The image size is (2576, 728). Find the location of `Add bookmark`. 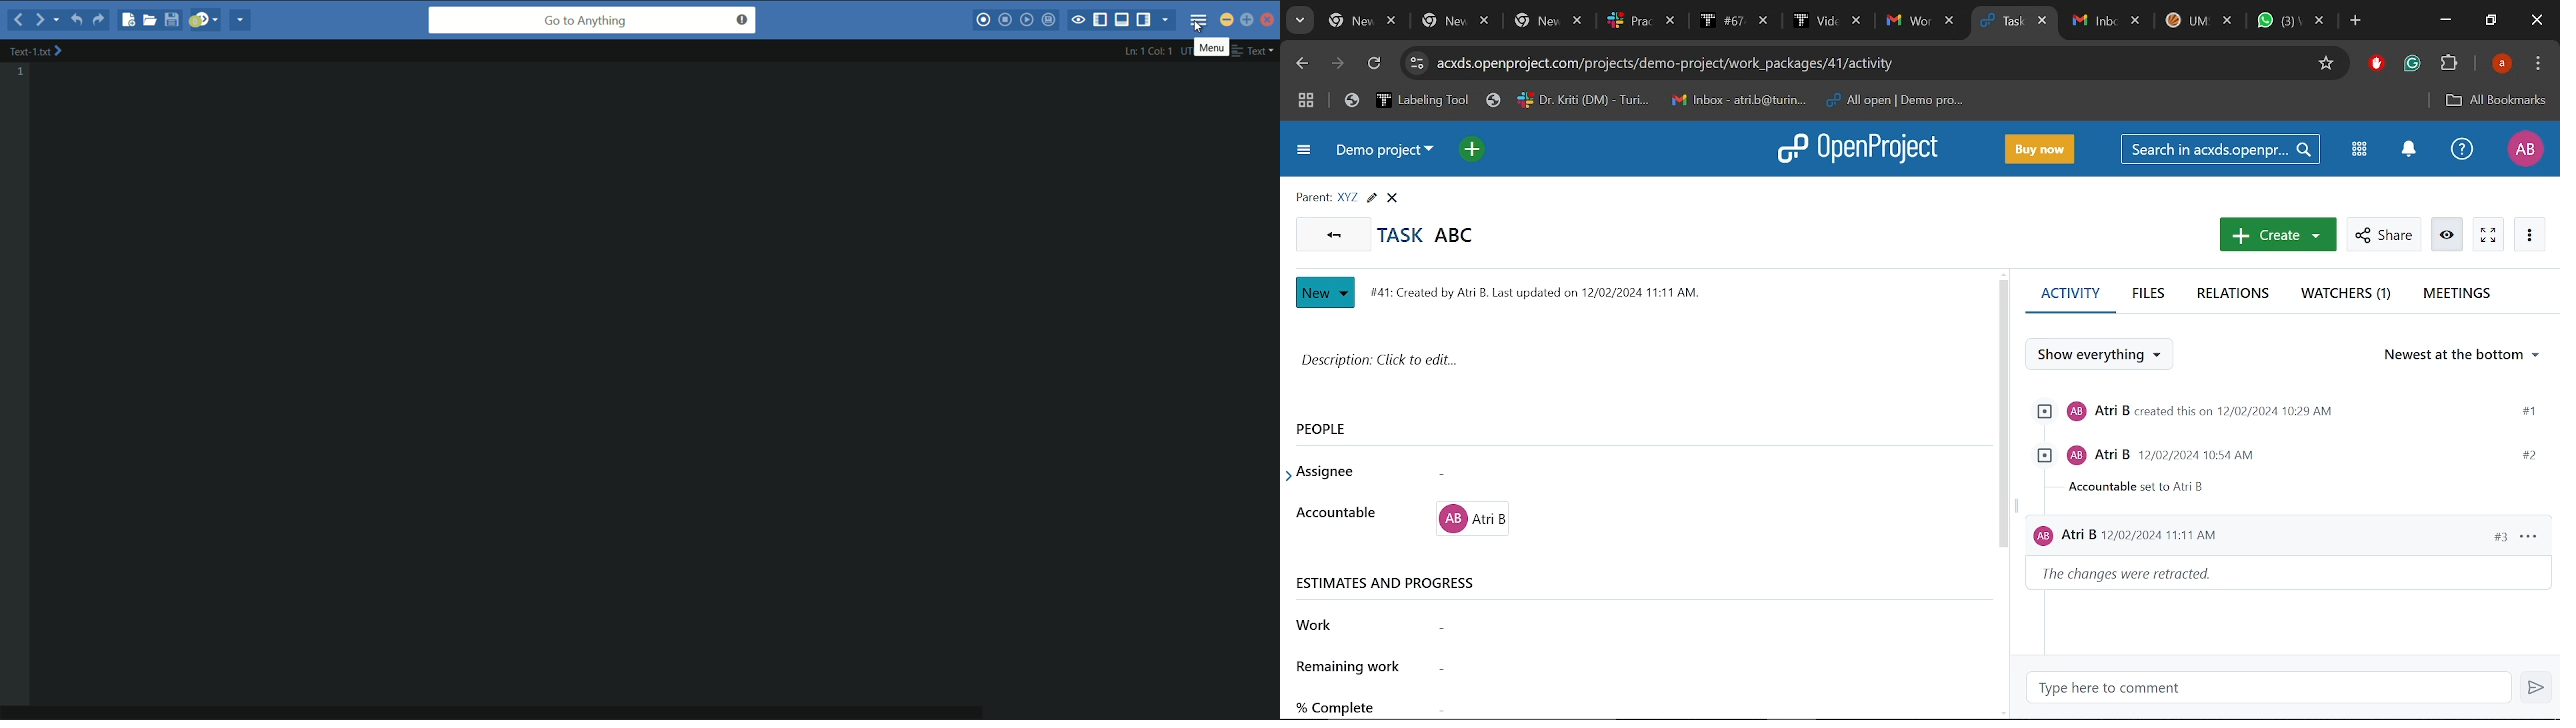

Add bookmark is located at coordinates (2329, 64).